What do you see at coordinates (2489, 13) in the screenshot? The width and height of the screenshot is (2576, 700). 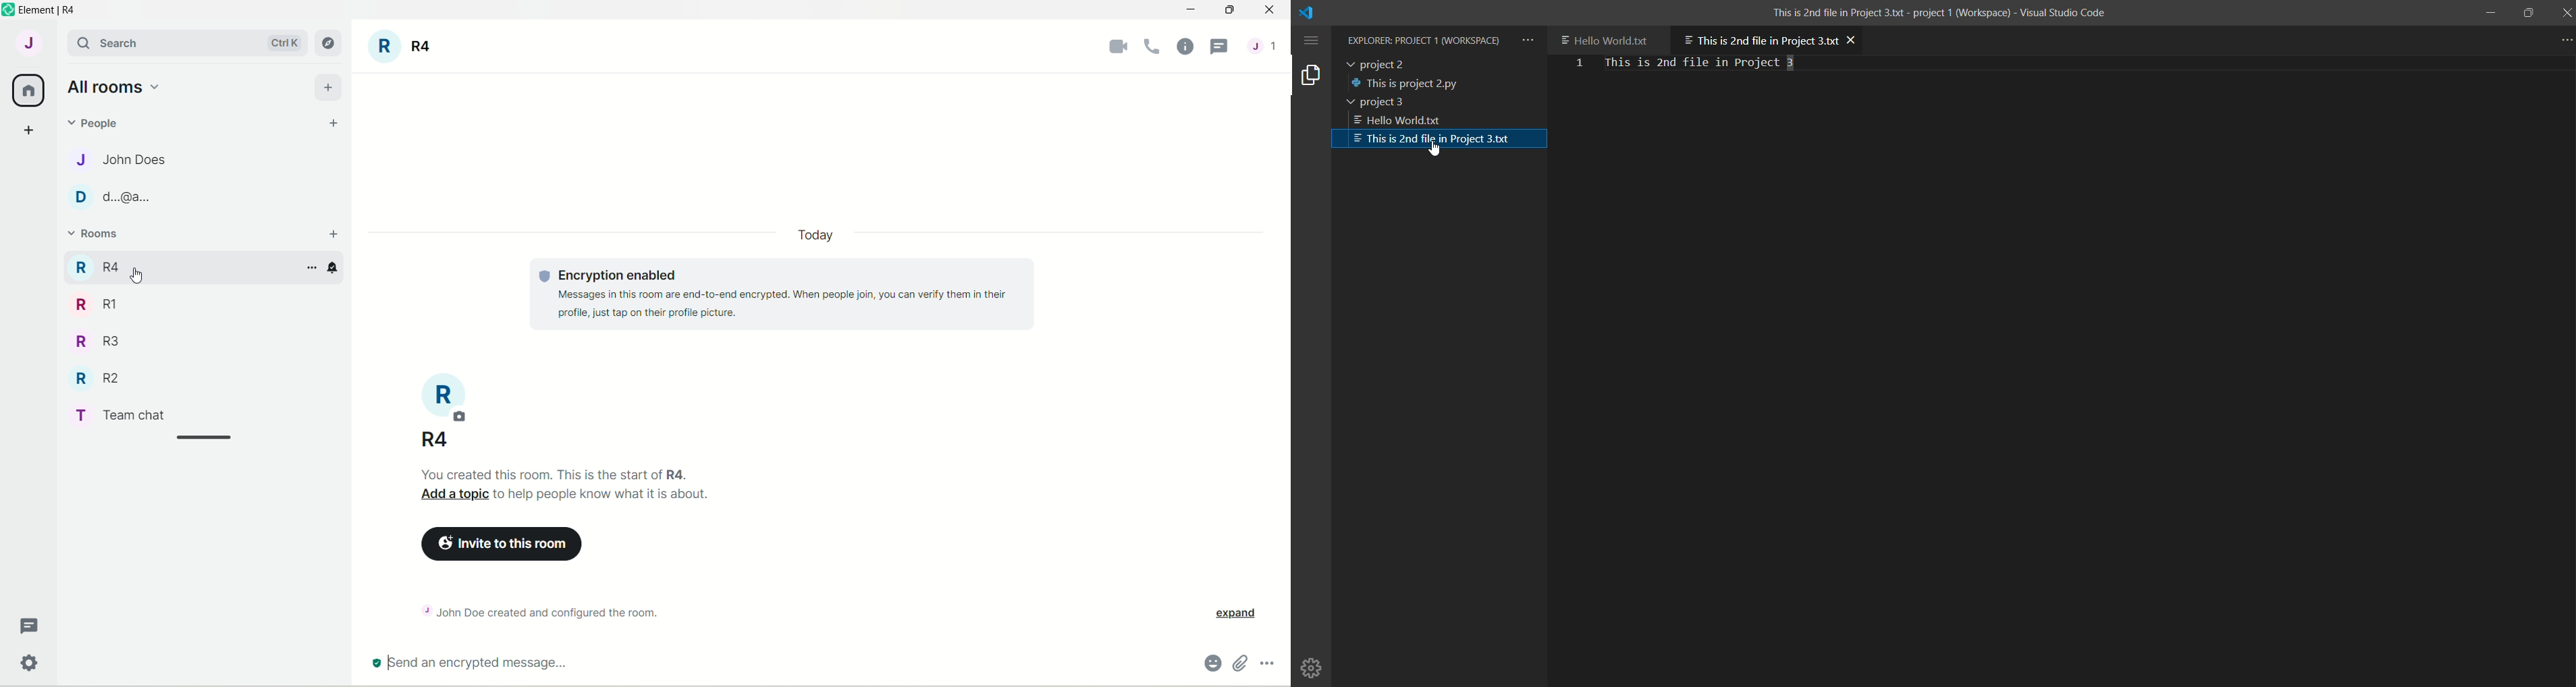 I see `minimize` at bounding box center [2489, 13].